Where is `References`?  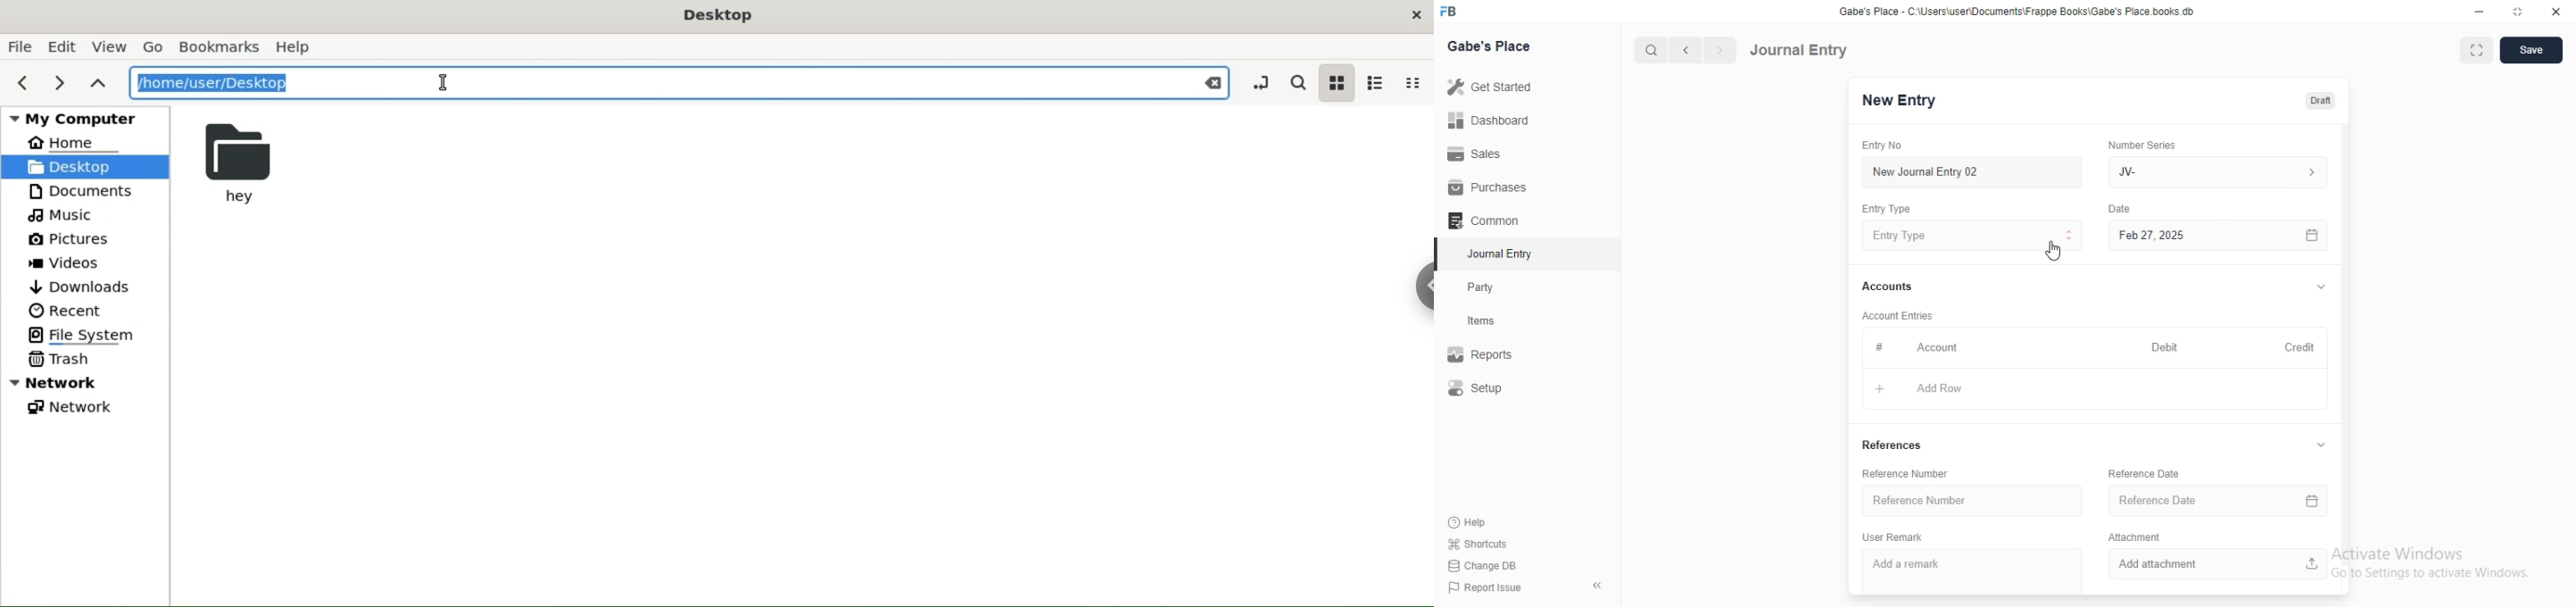
References is located at coordinates (1893, 445).